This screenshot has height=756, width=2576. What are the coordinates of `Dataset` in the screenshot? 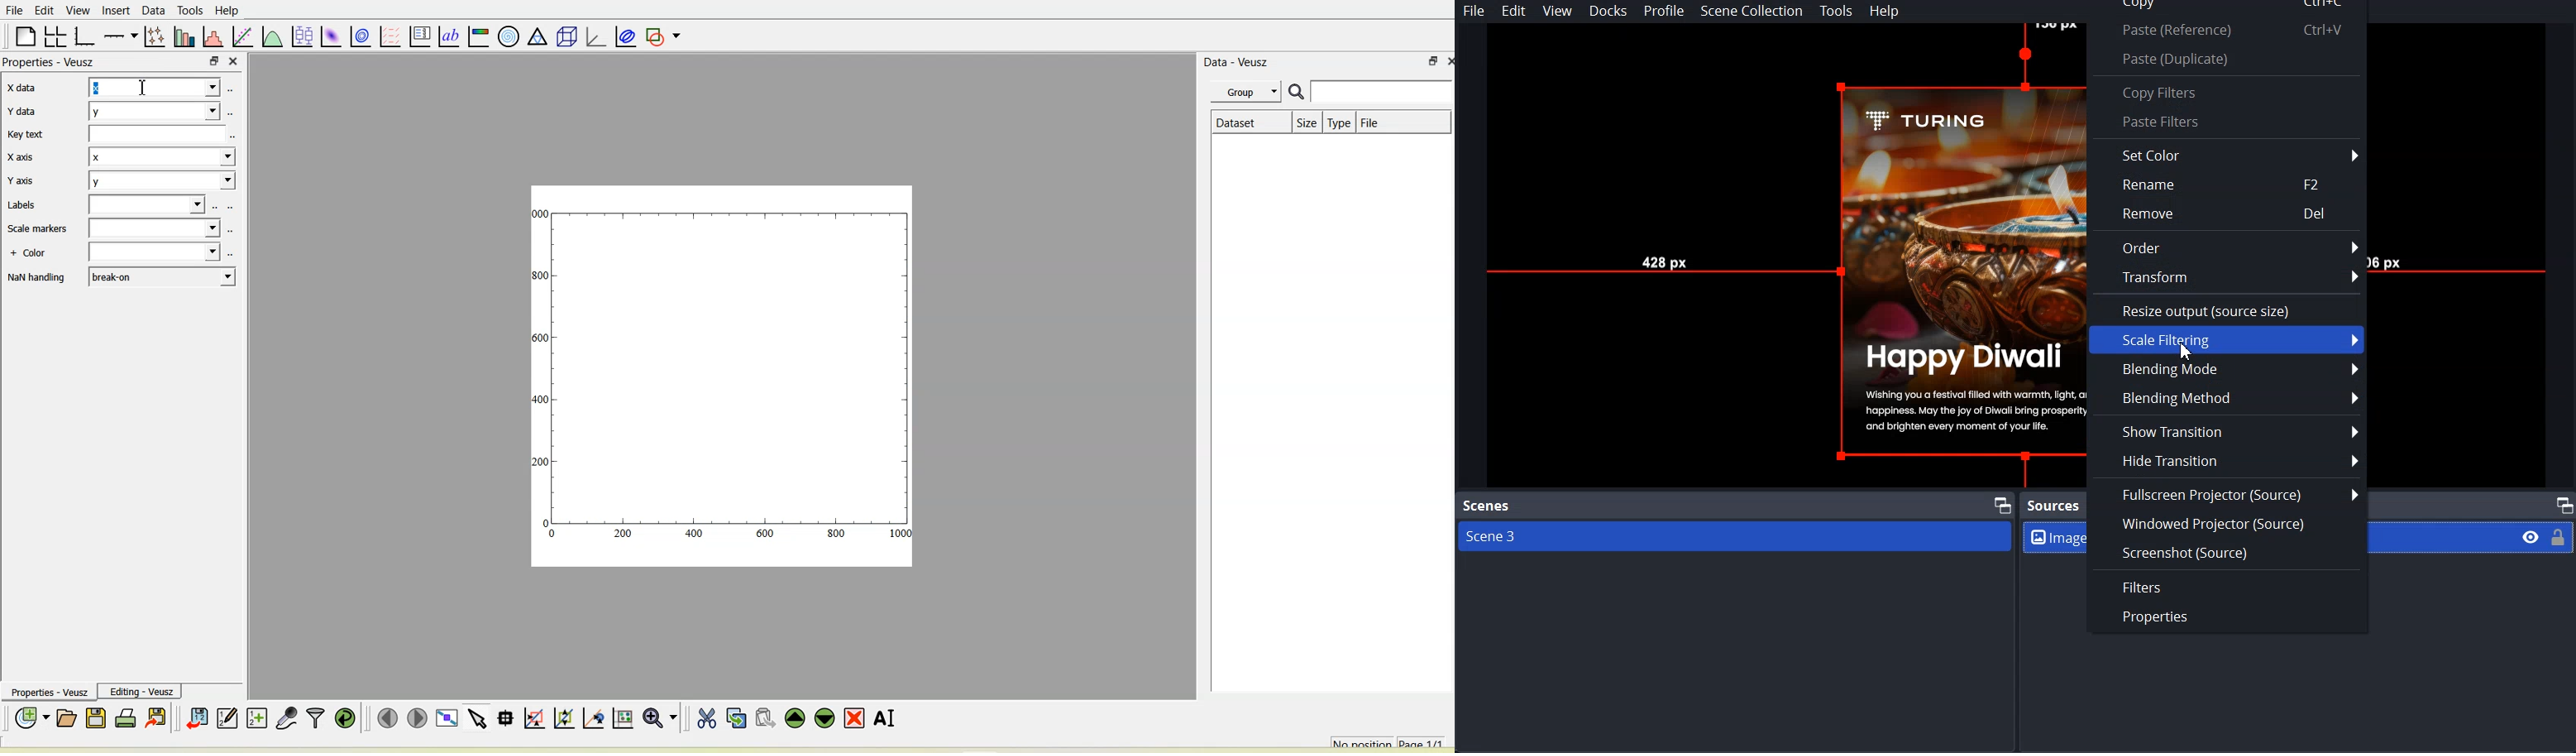 It's located at (1251, 121).